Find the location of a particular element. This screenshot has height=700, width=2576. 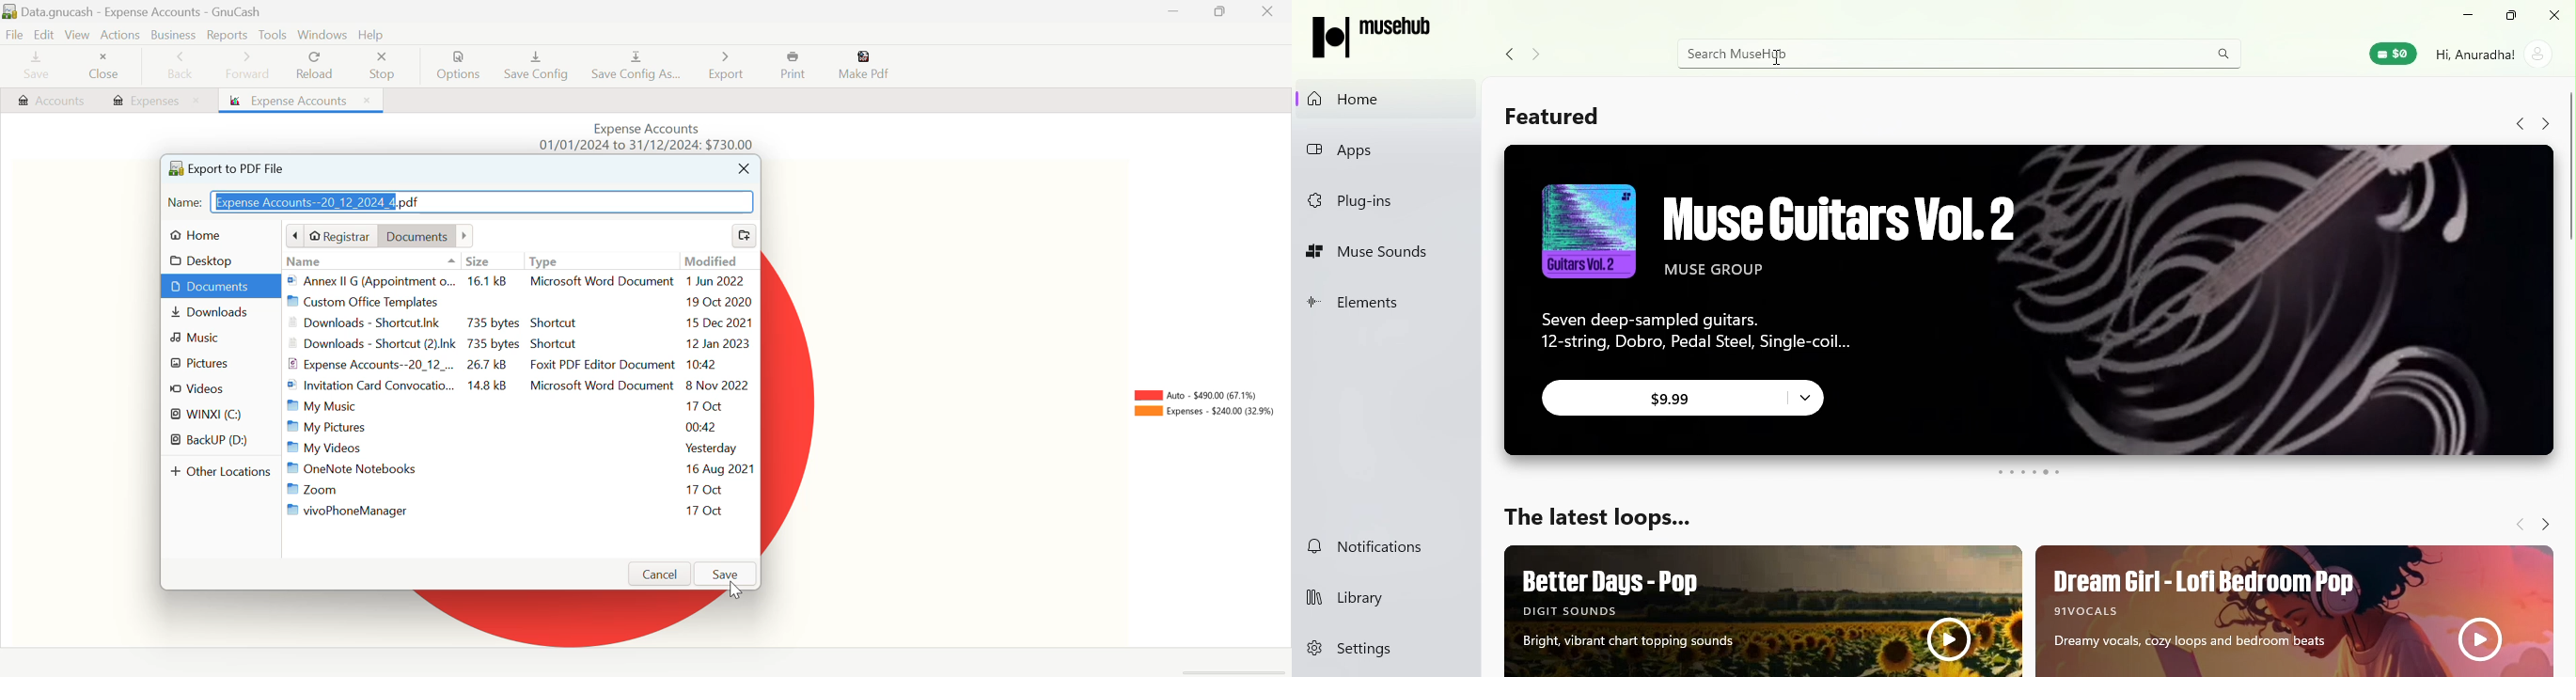

Library is located at coordinates (1381, 599).